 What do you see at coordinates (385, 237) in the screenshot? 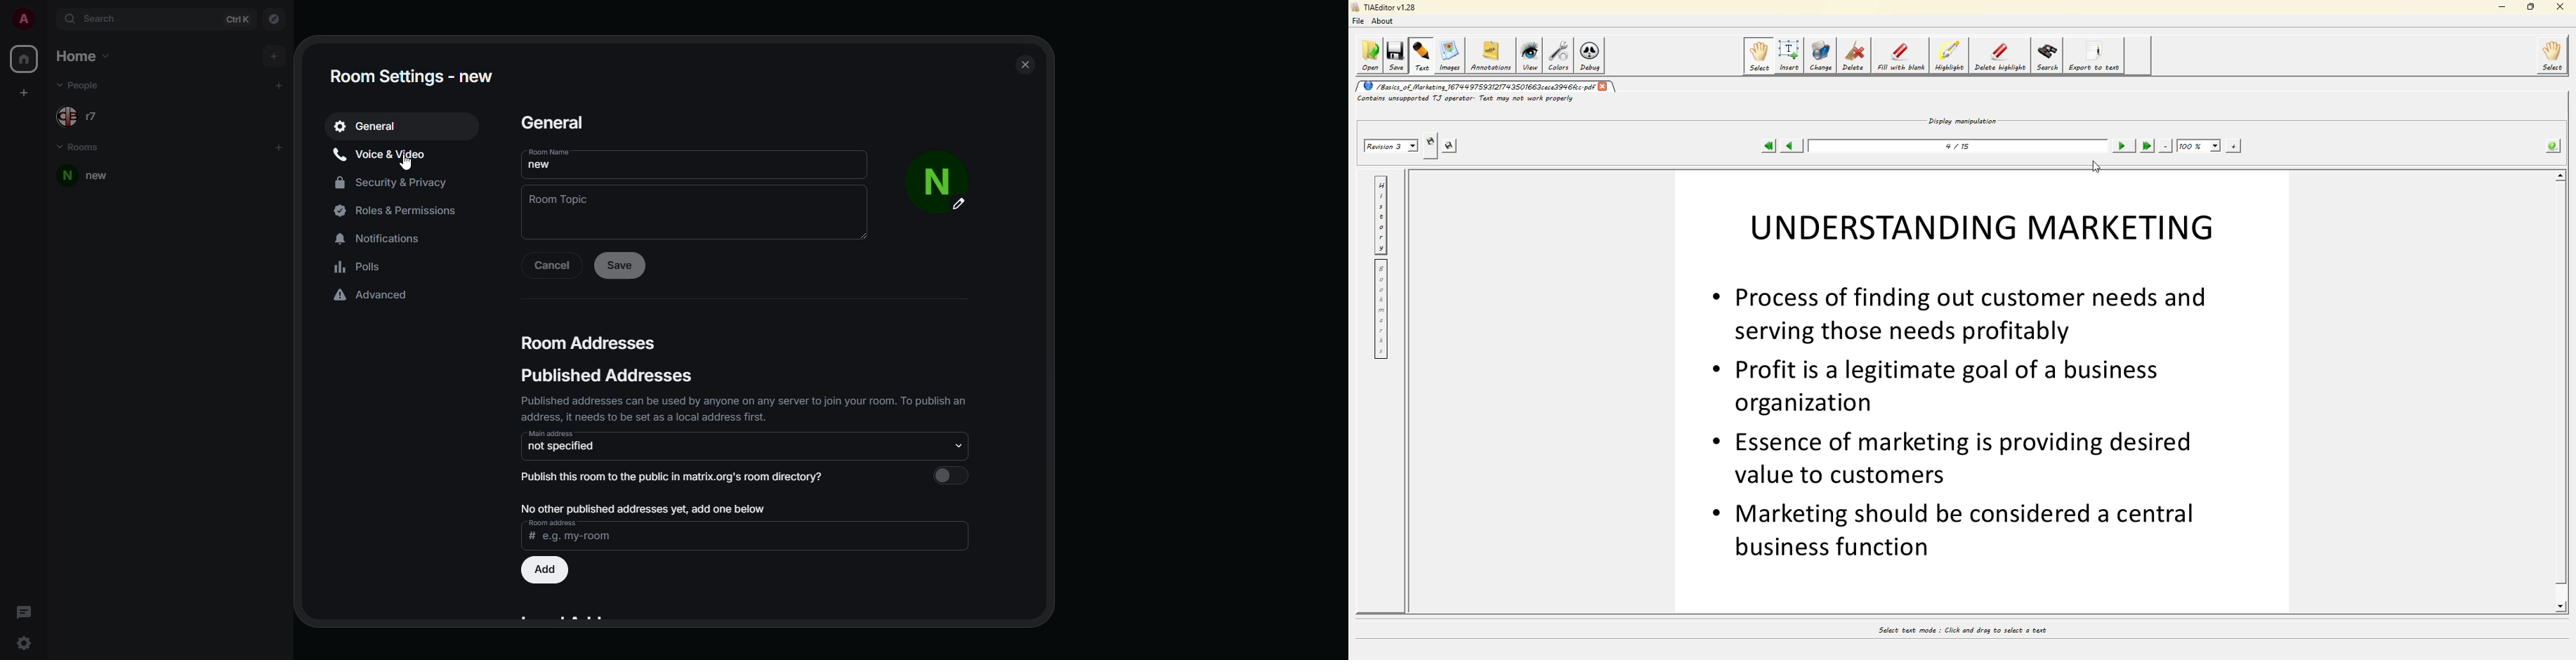
I see `notifications` at bounding box center [385, 237].